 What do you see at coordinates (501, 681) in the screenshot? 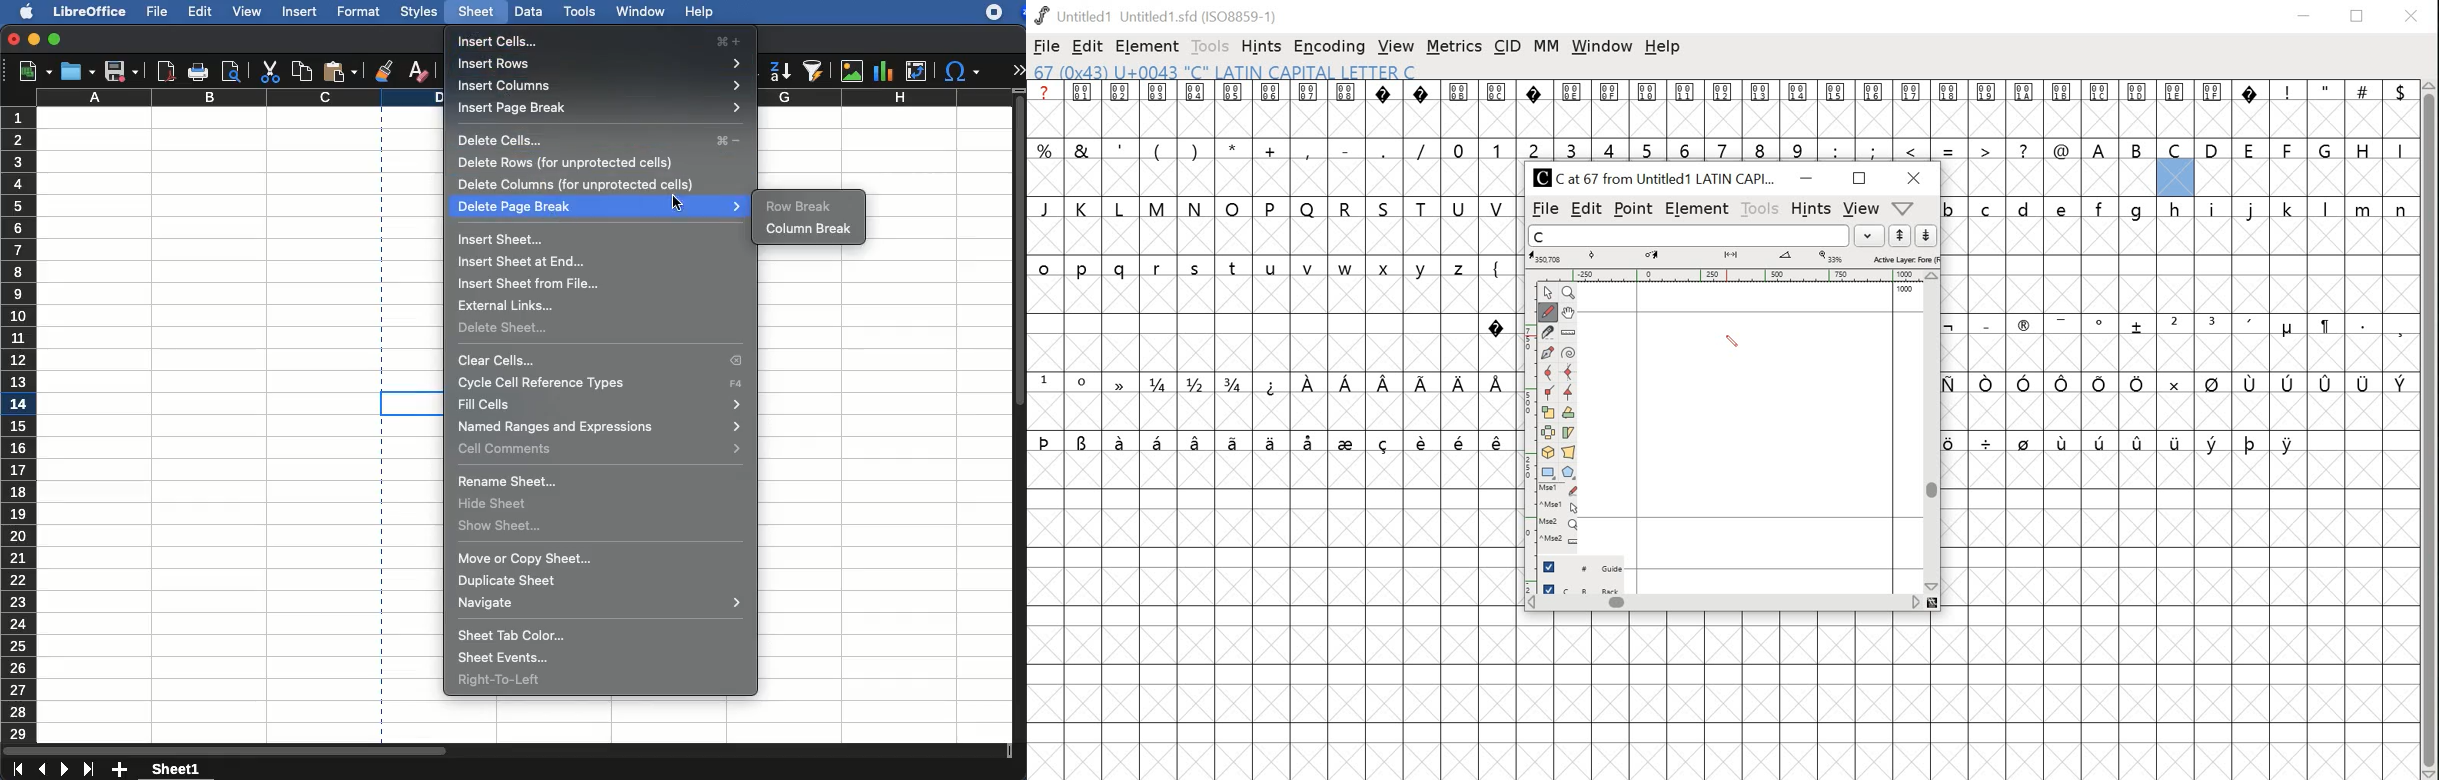
I see `right to left` at bounding box center [501, 681].